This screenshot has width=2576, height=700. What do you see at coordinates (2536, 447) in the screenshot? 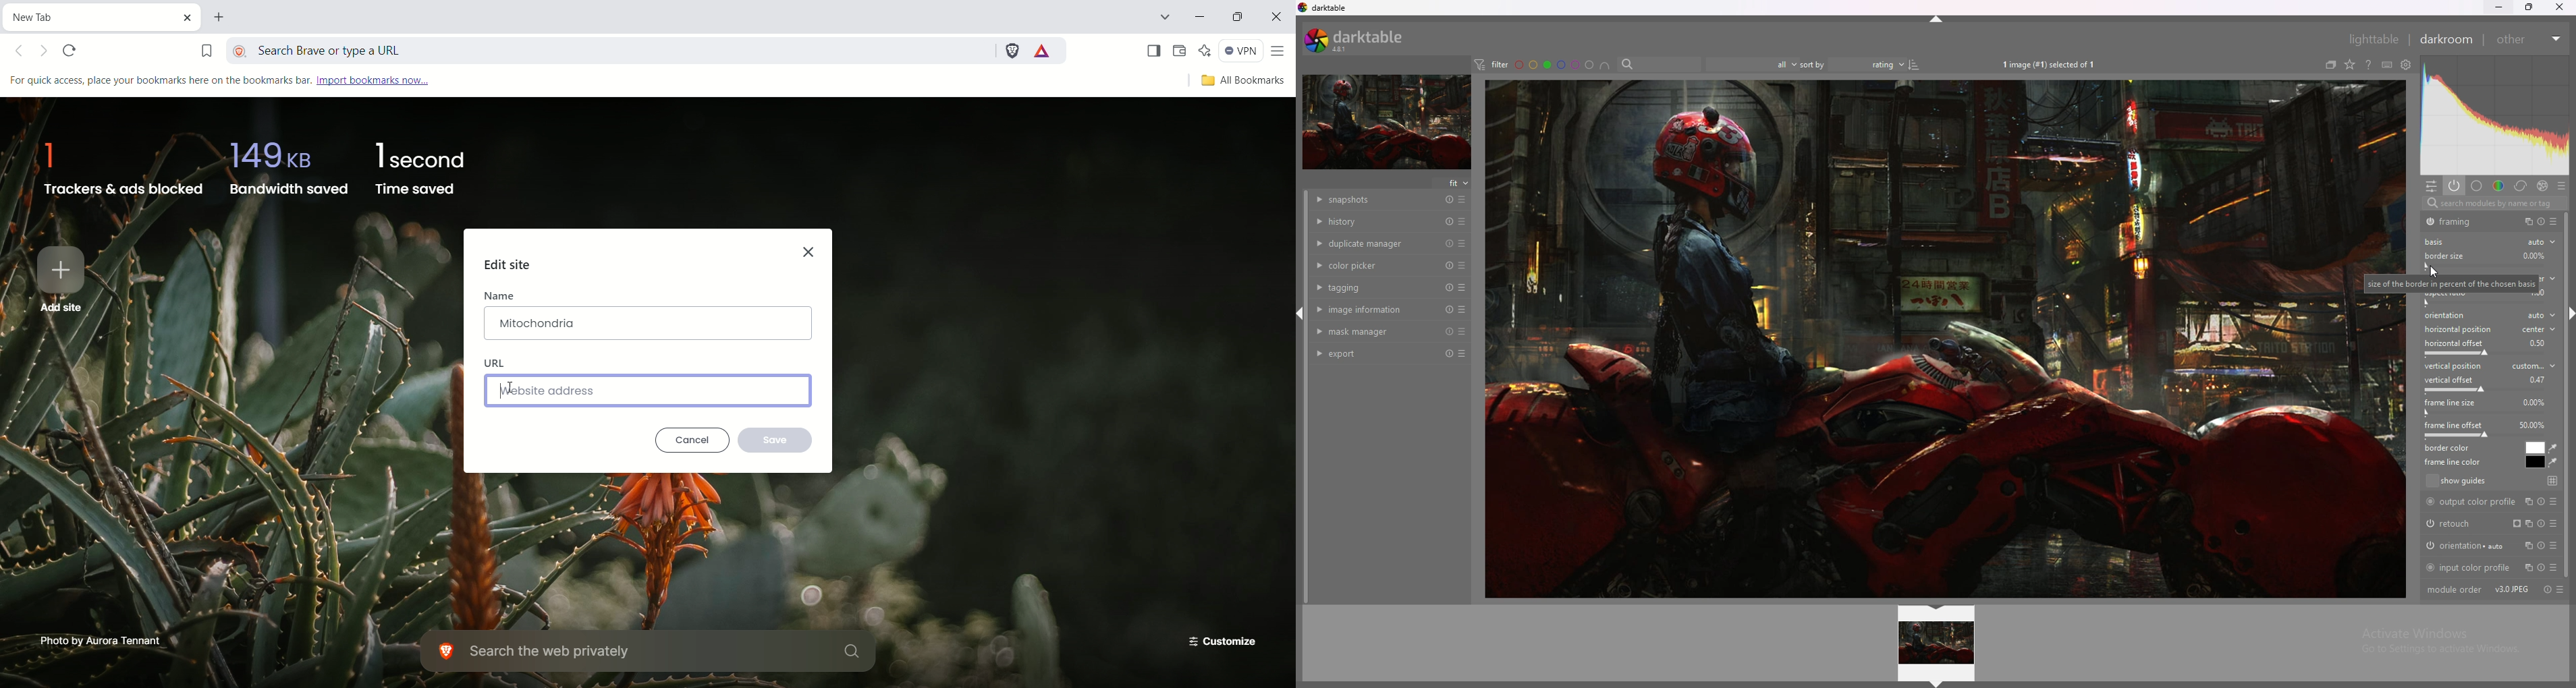
I see `border color` at bounding box center [2536, 447].